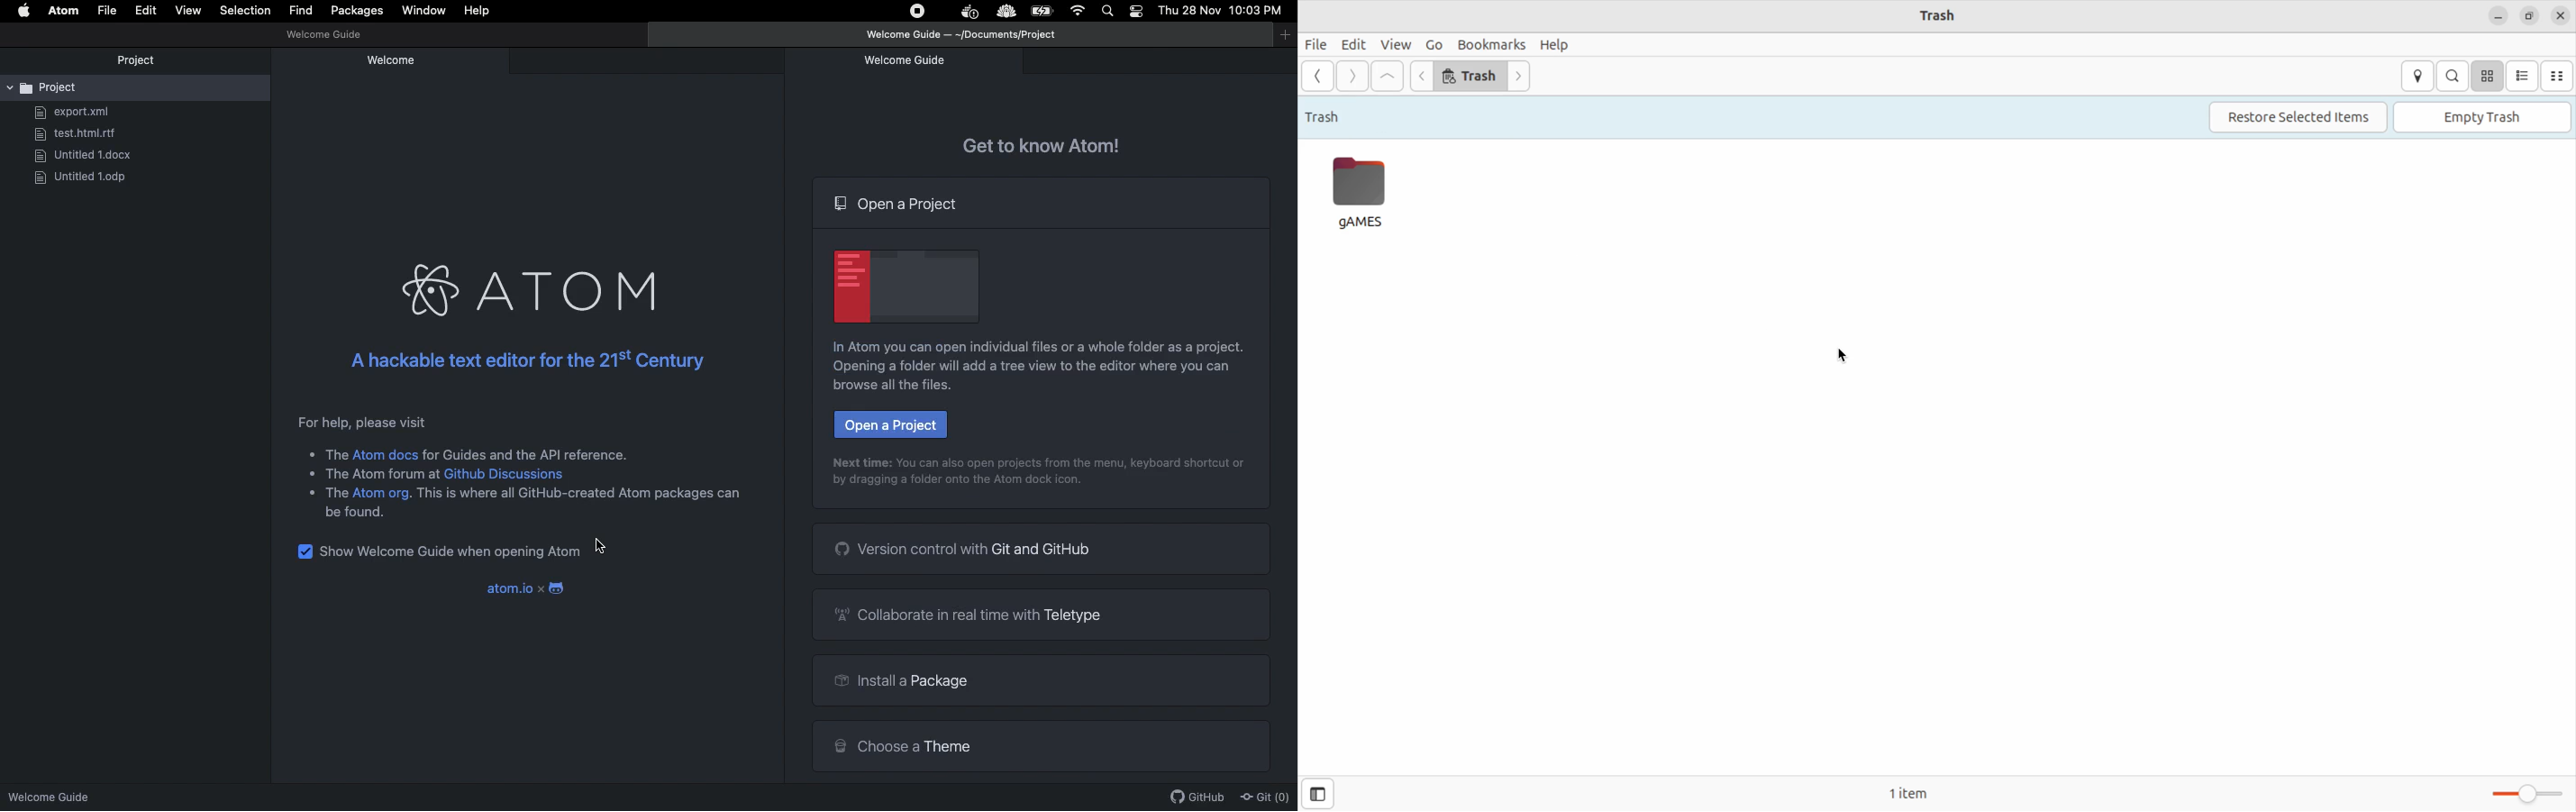 This screenshot has height=812, width=2576. Describe the element at coordinates (953, 484) in the screenshot. I see `Instructional text` at that location.